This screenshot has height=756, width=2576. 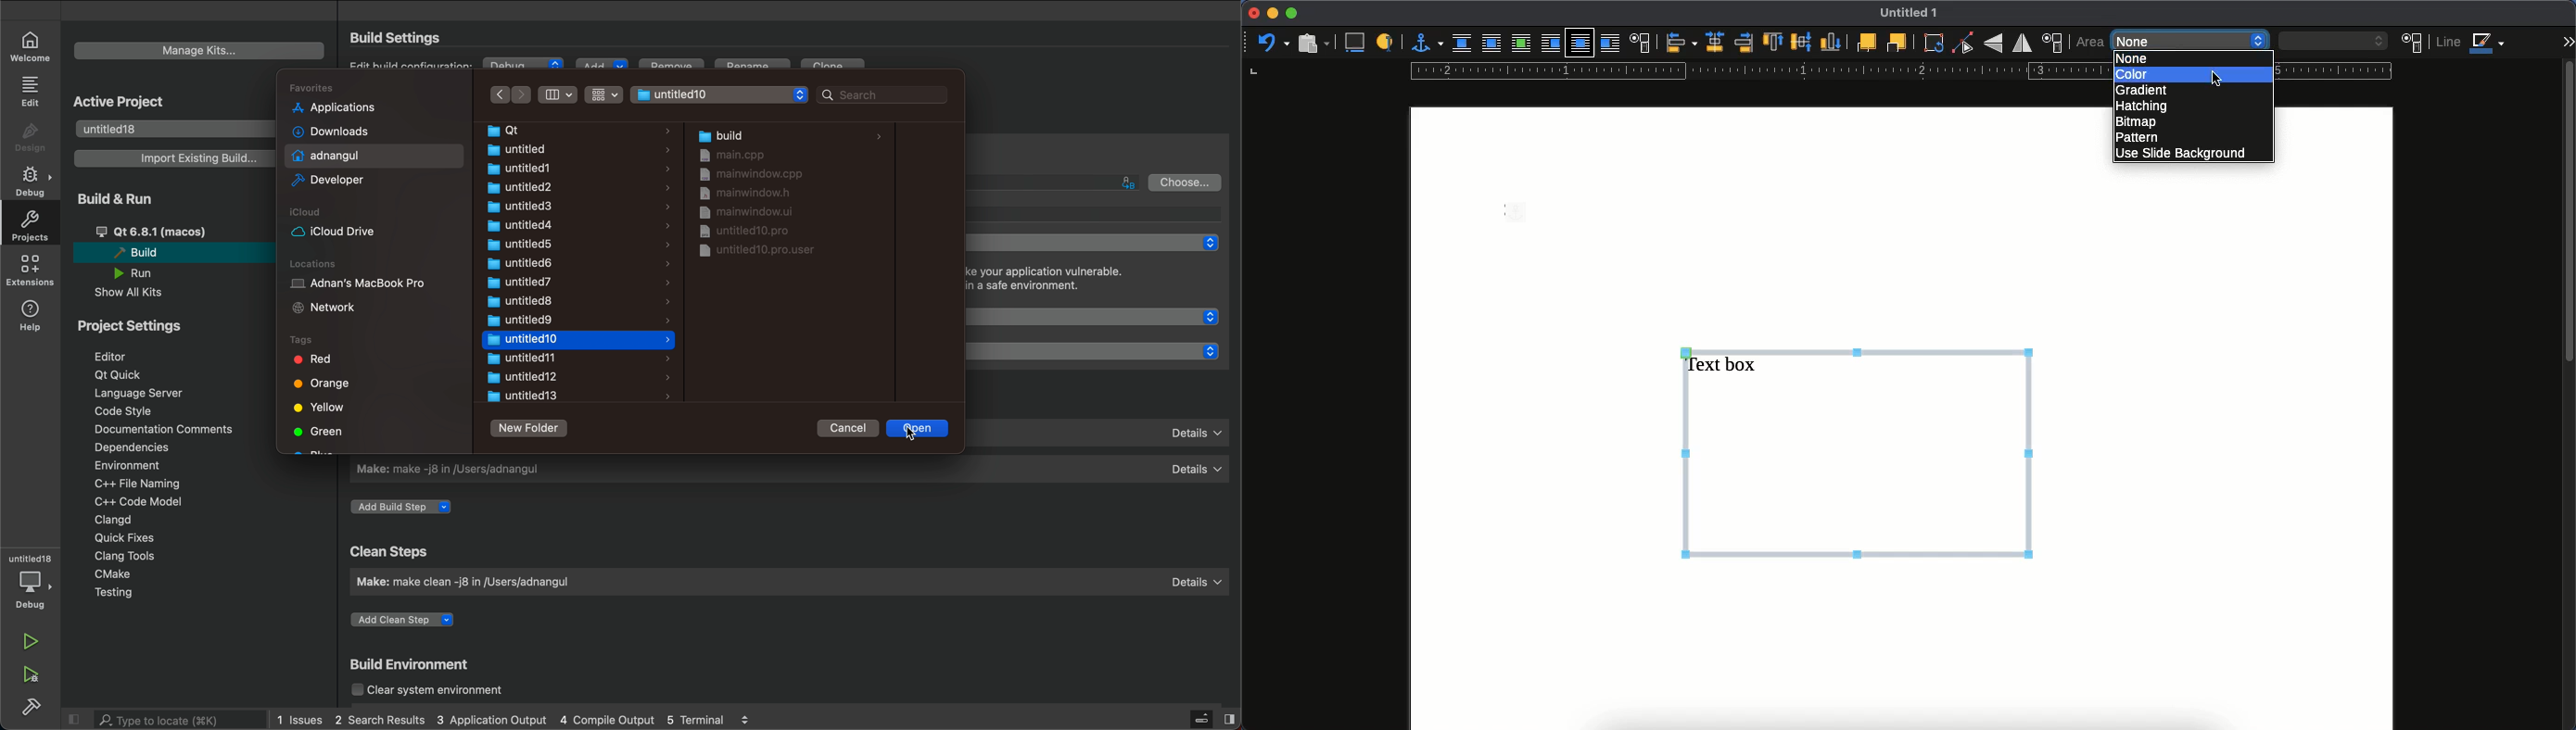 What do you see at coordinates (138, 447) in the screenshot?
I see `dependencies` at bounding box center [138, 447].